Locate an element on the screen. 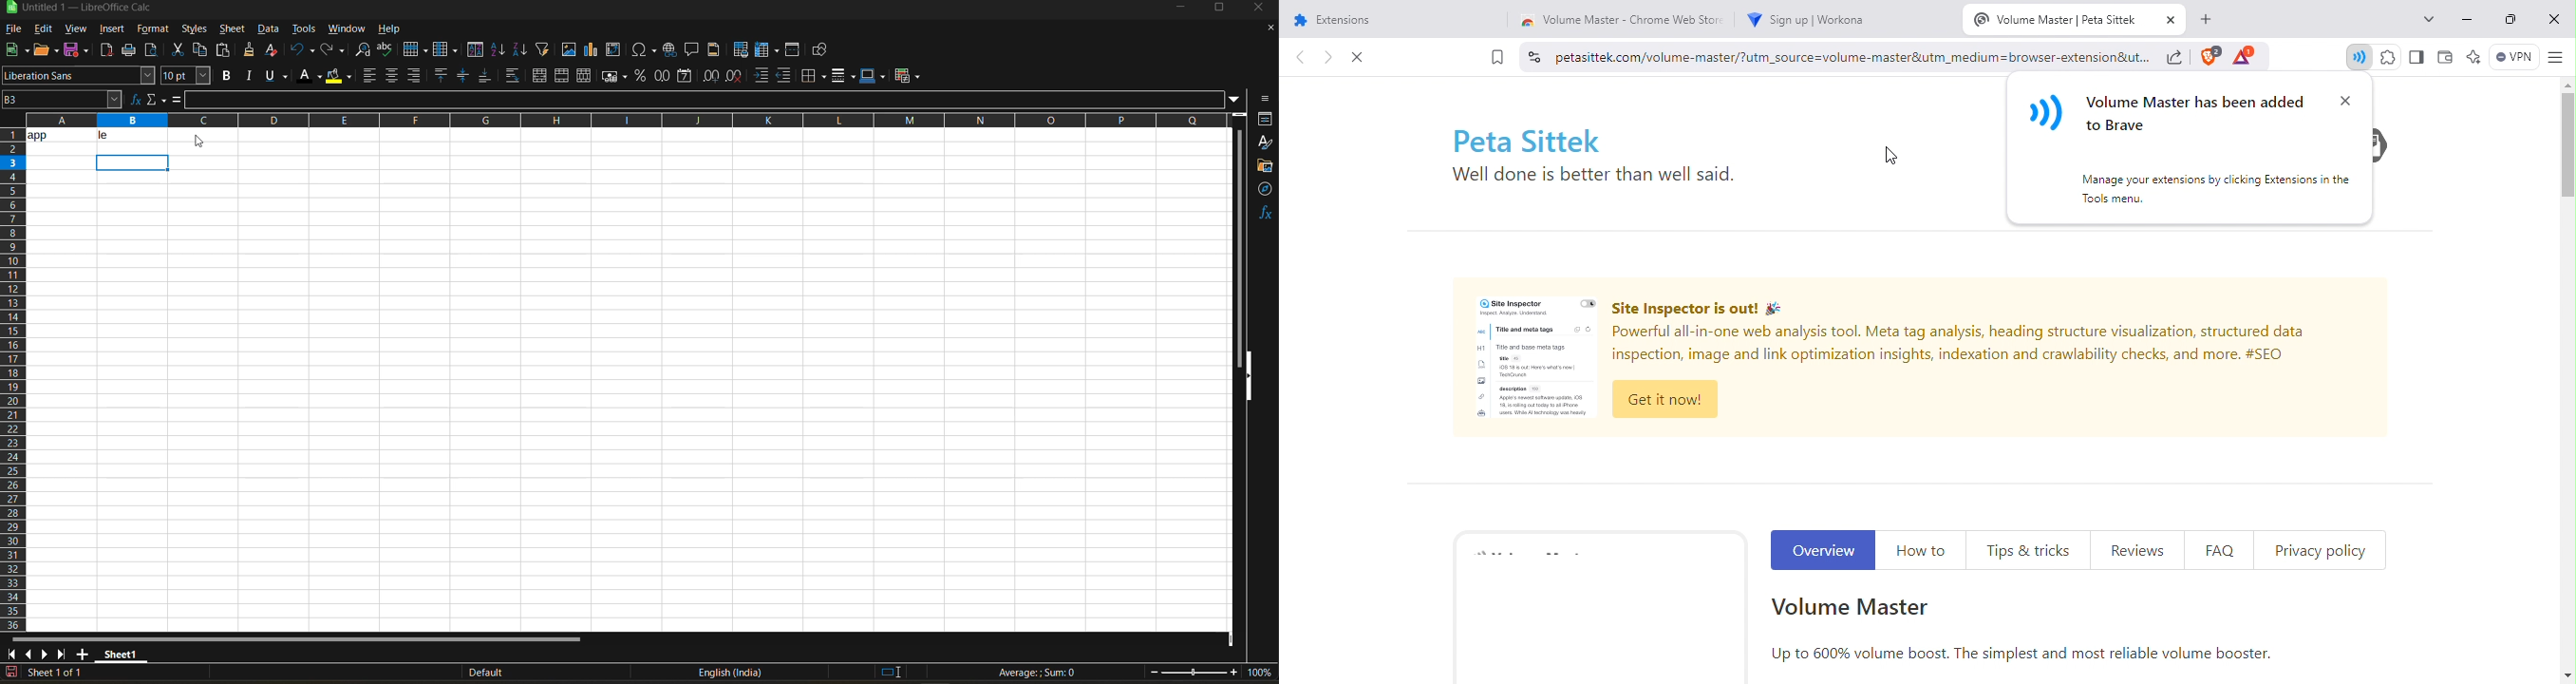 The height and width of the screenshot is (700, 2576). sheet number is located at coordinates (59, 672).